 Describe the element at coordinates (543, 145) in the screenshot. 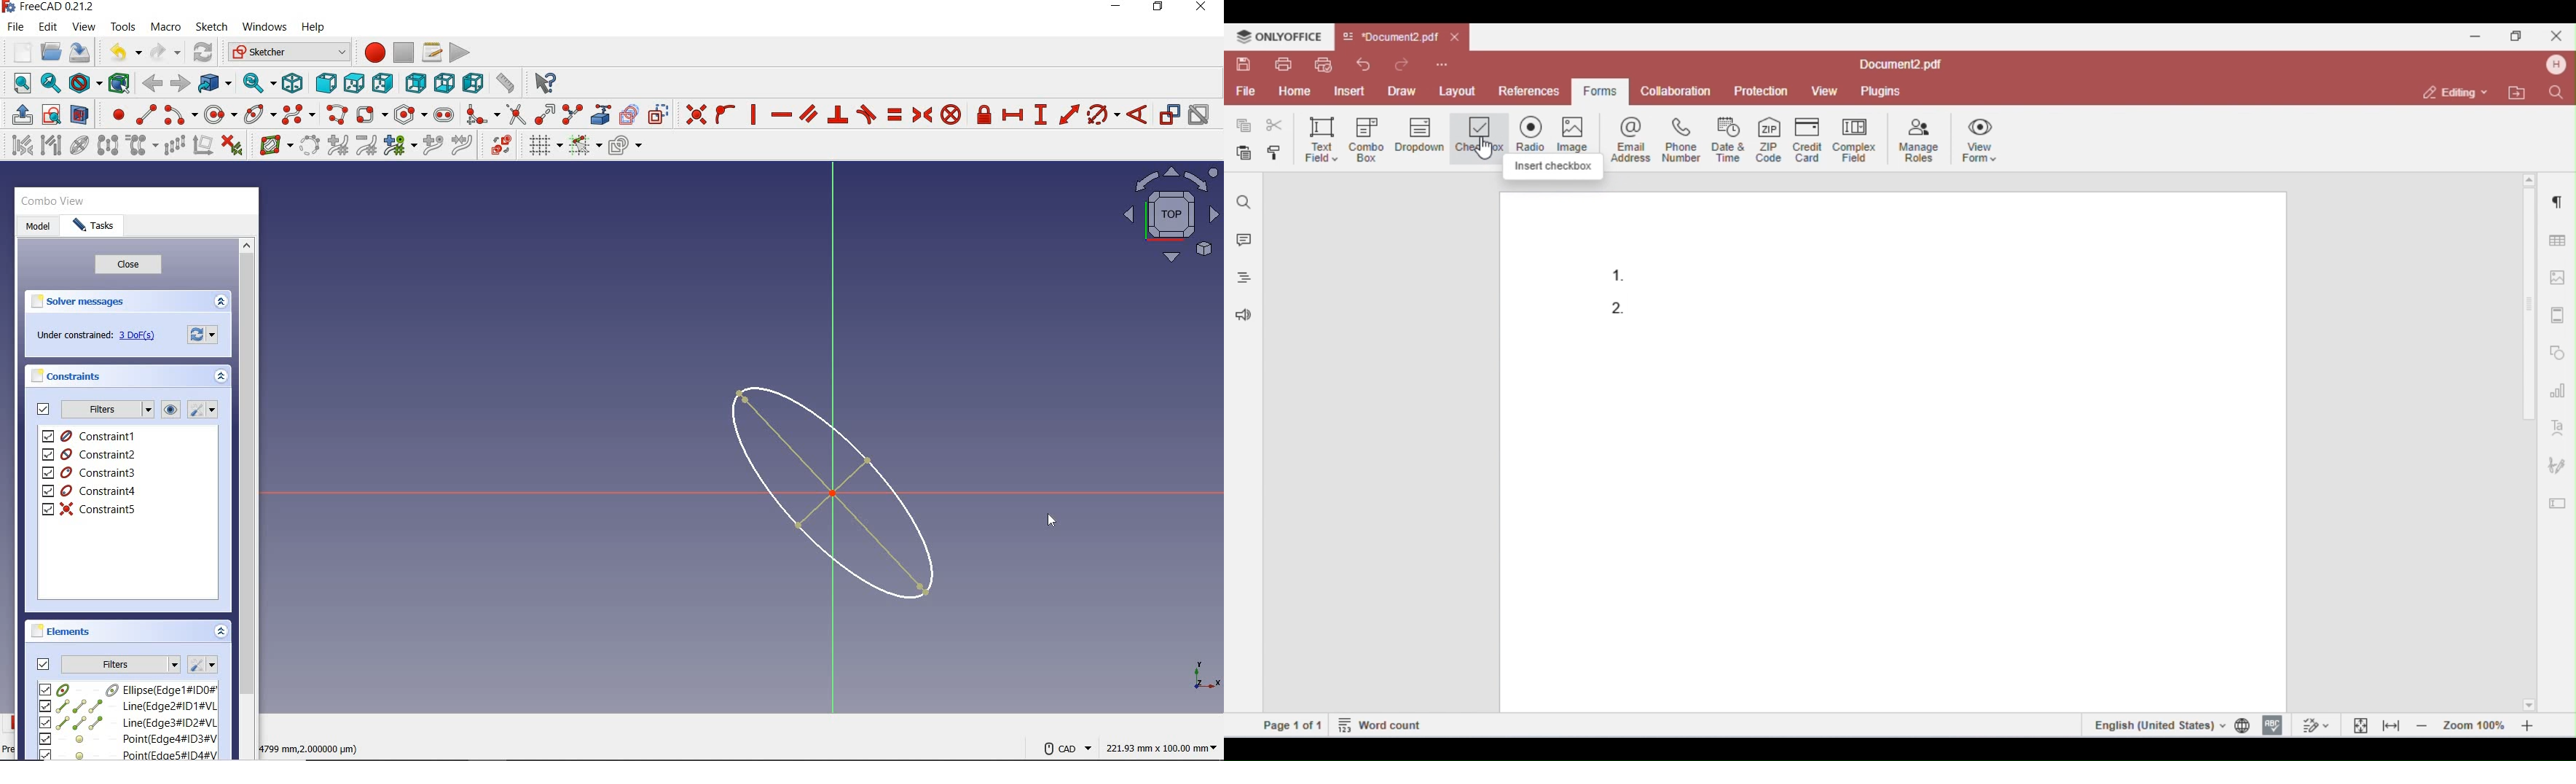

I see `toggle grid` at that location.